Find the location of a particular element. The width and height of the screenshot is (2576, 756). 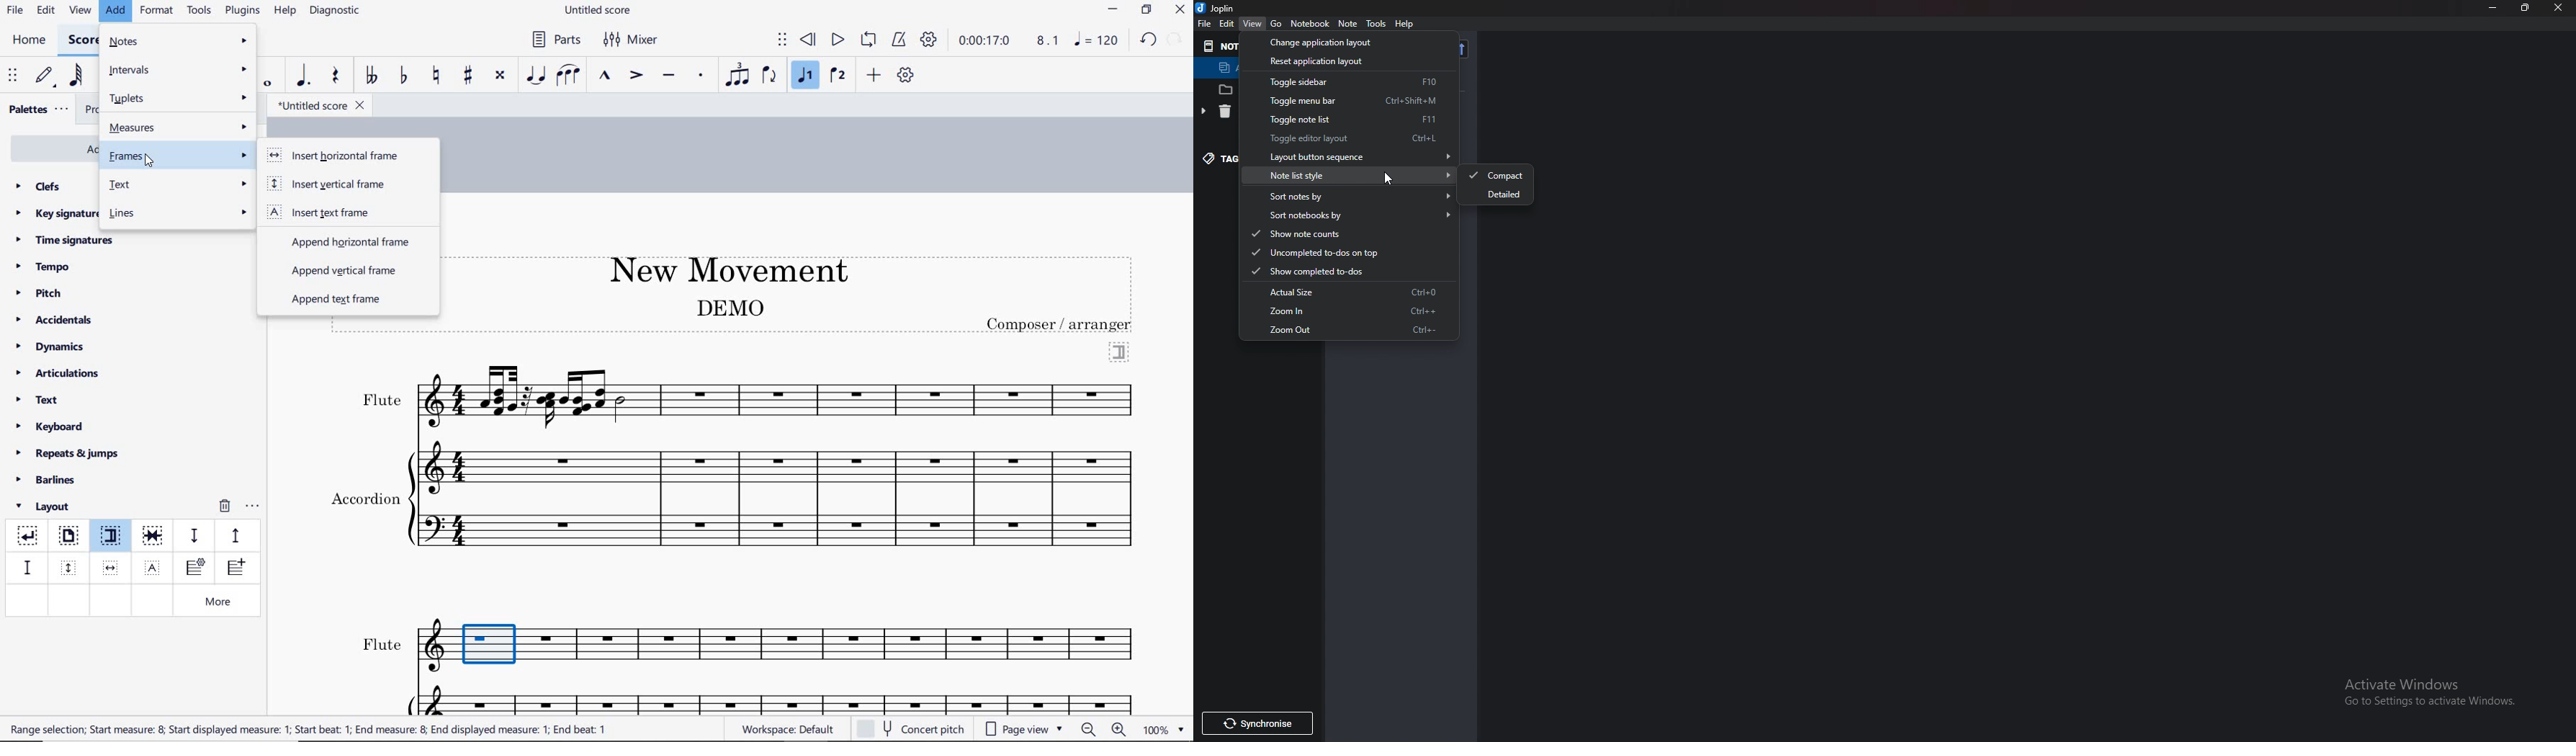

notebook is located at coordinates (1309, 24).